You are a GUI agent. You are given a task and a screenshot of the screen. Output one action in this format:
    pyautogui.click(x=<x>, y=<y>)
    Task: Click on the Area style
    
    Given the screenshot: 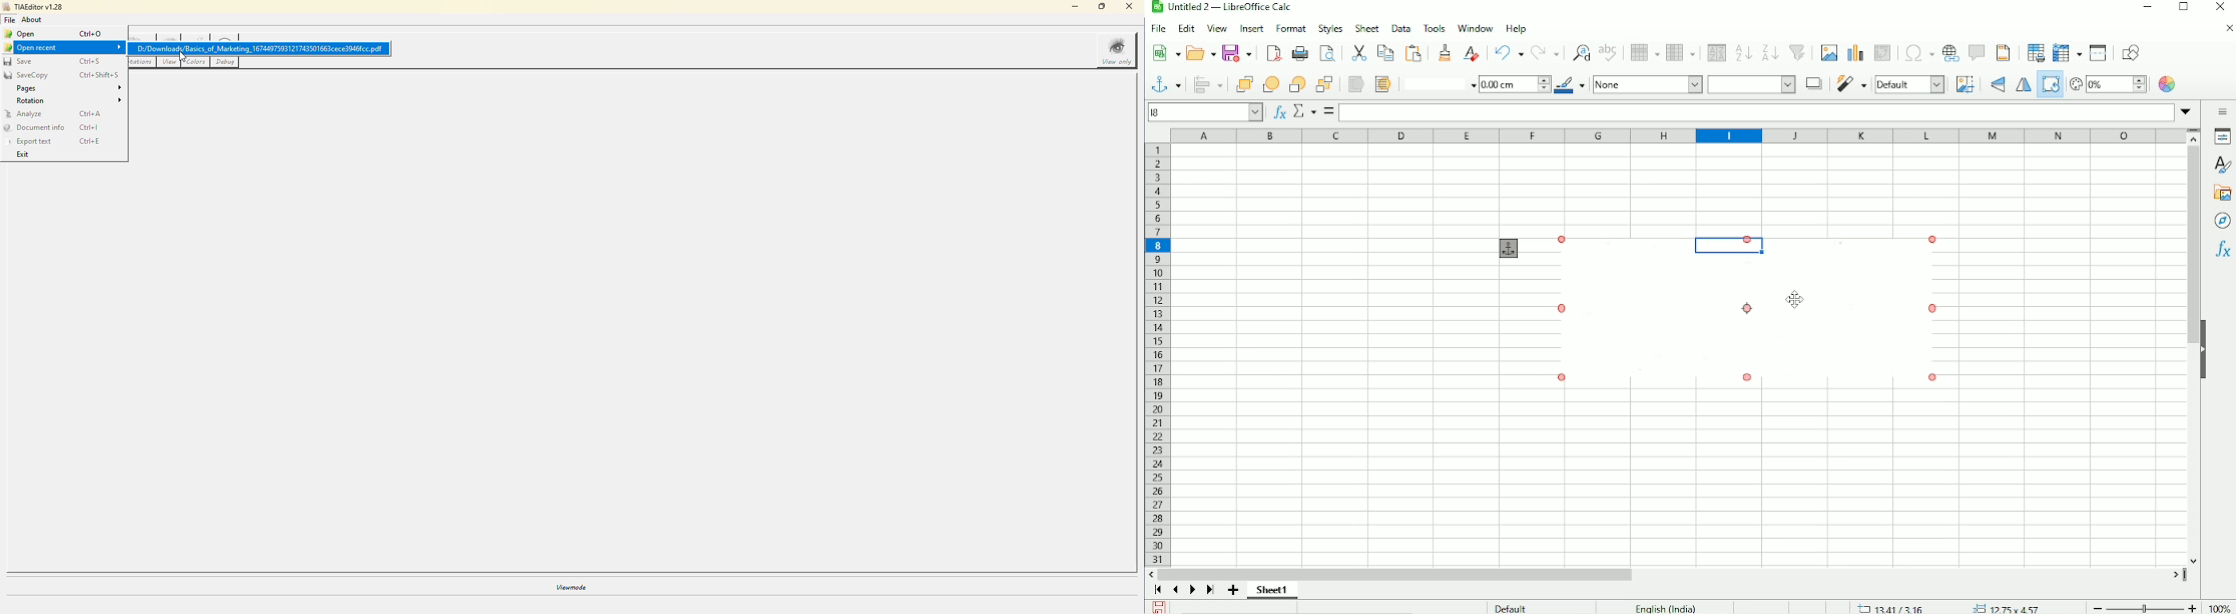 What is the action you would take?
    pyautogui.click(x=1752, y=84)
    